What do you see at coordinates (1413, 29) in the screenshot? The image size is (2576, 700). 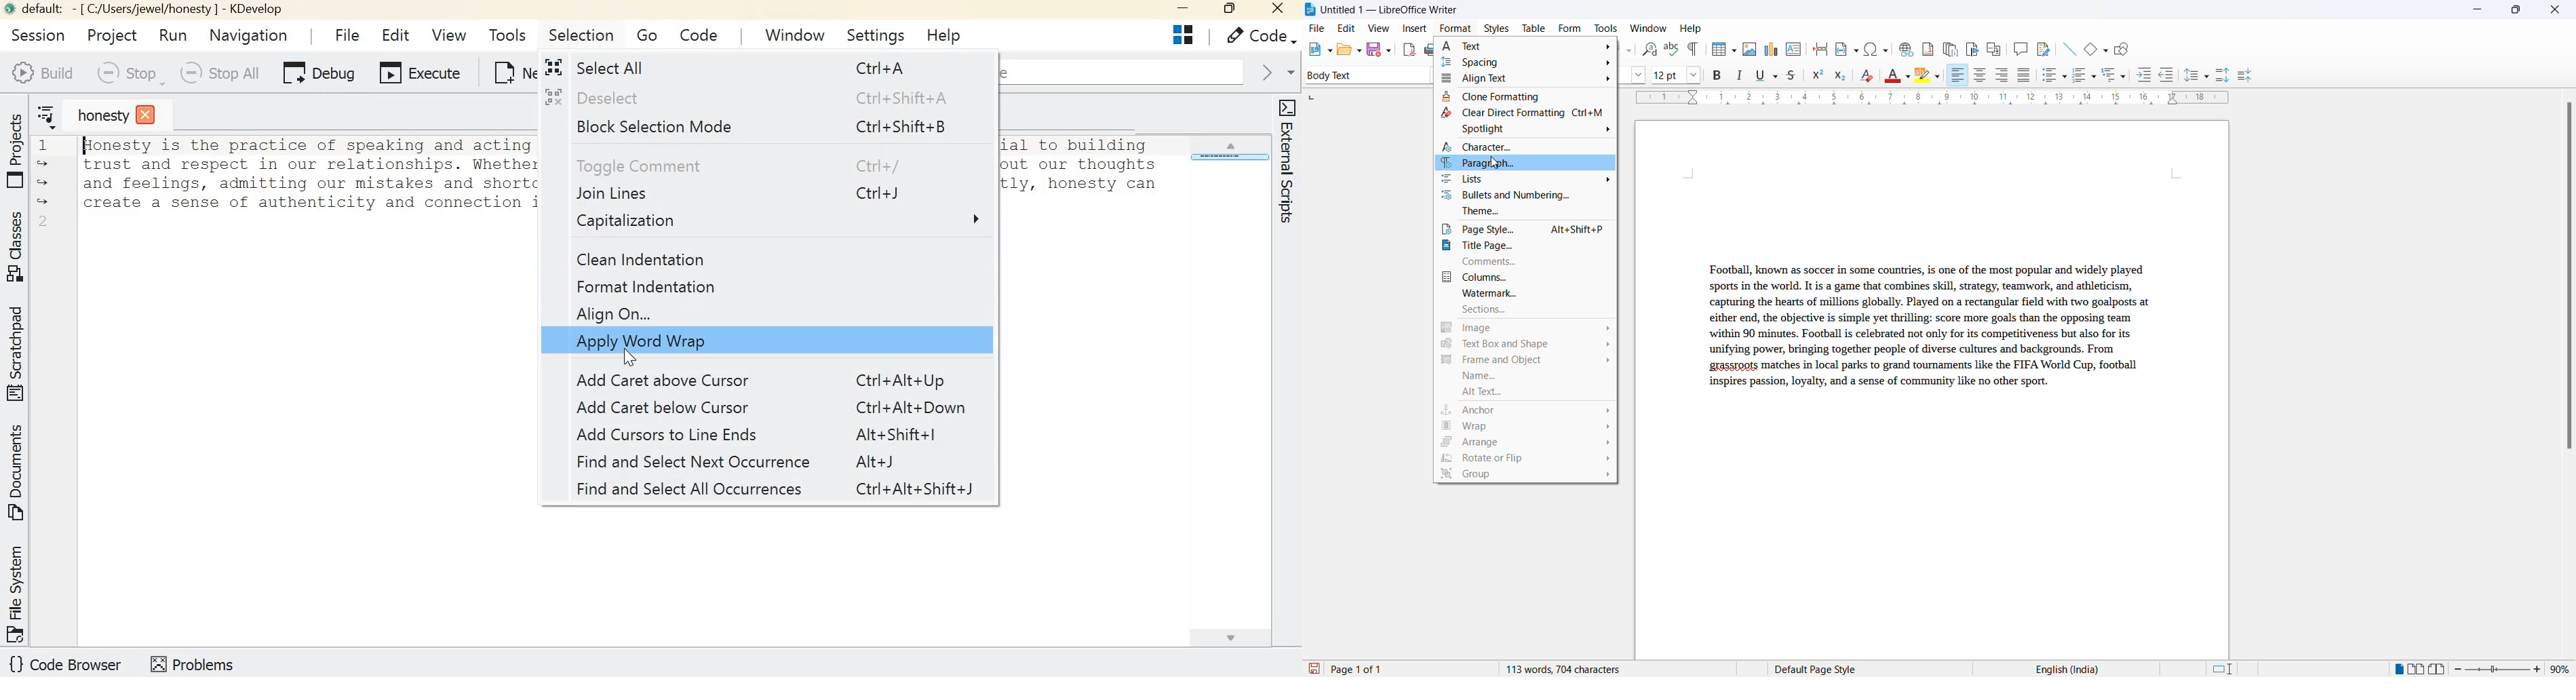 I see `insert` at bounding box center [1413, 29].